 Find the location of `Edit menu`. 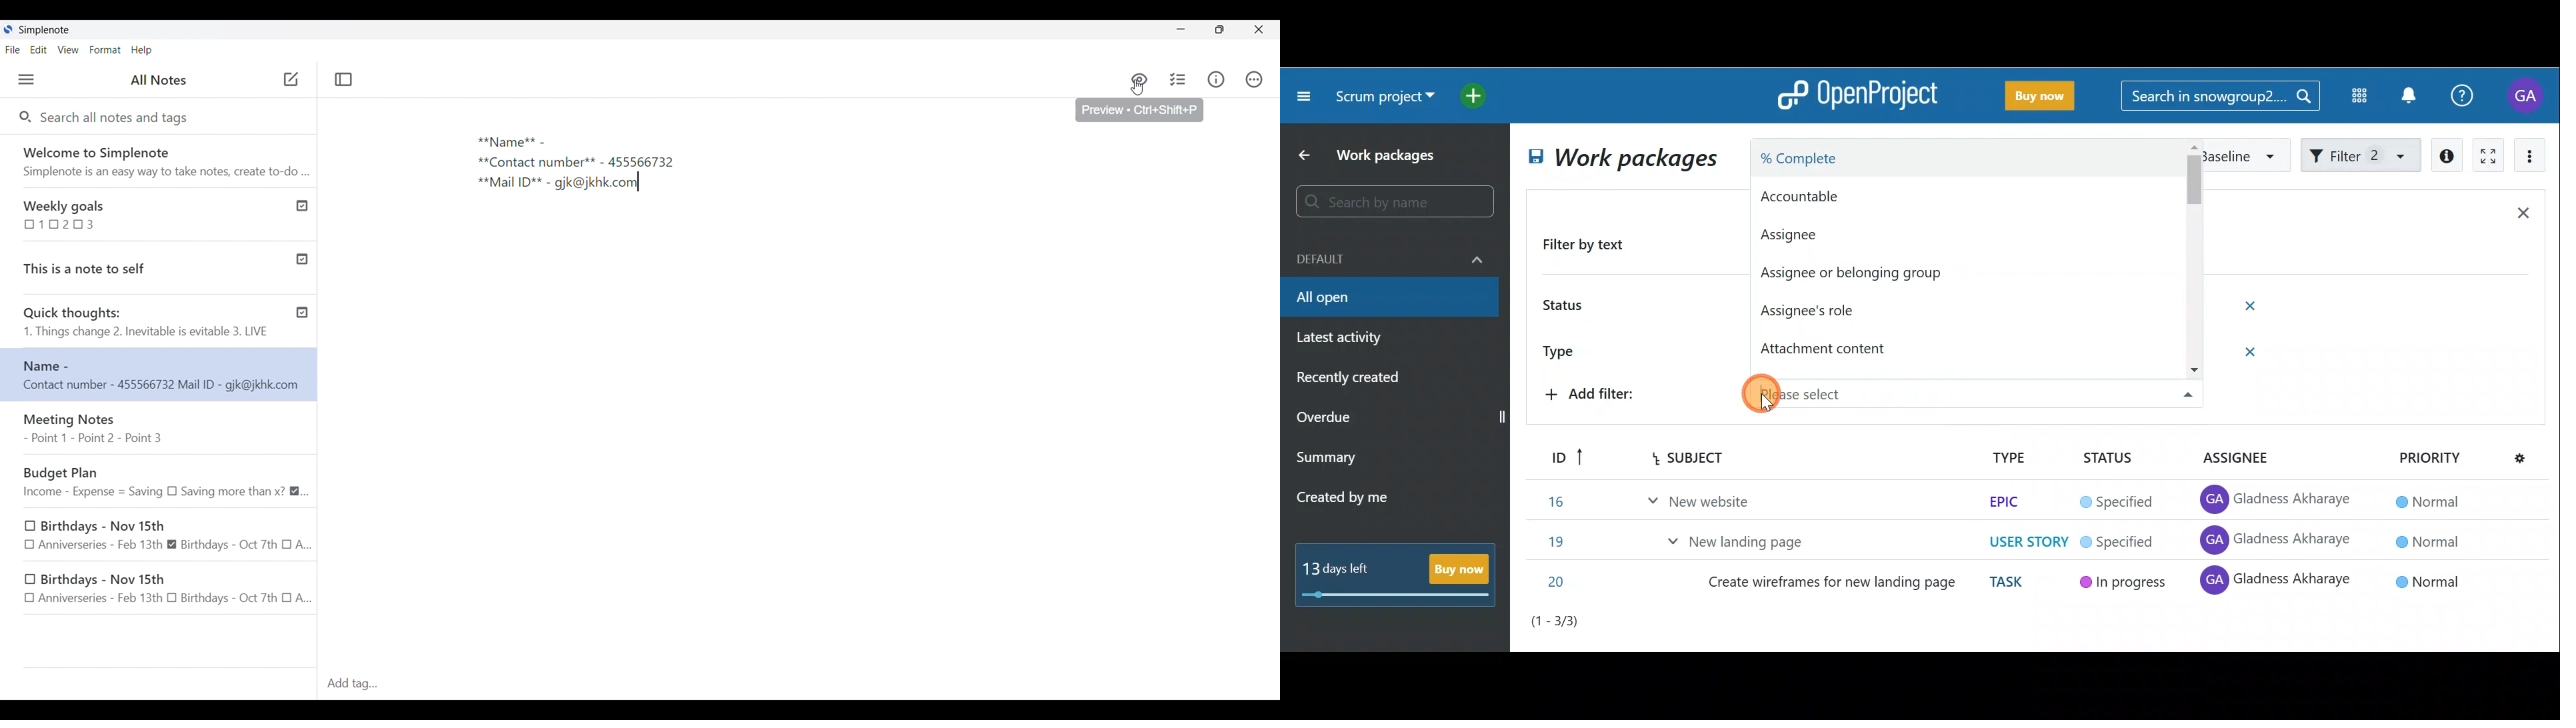

Edit menu is located at coordinates (39, 49).